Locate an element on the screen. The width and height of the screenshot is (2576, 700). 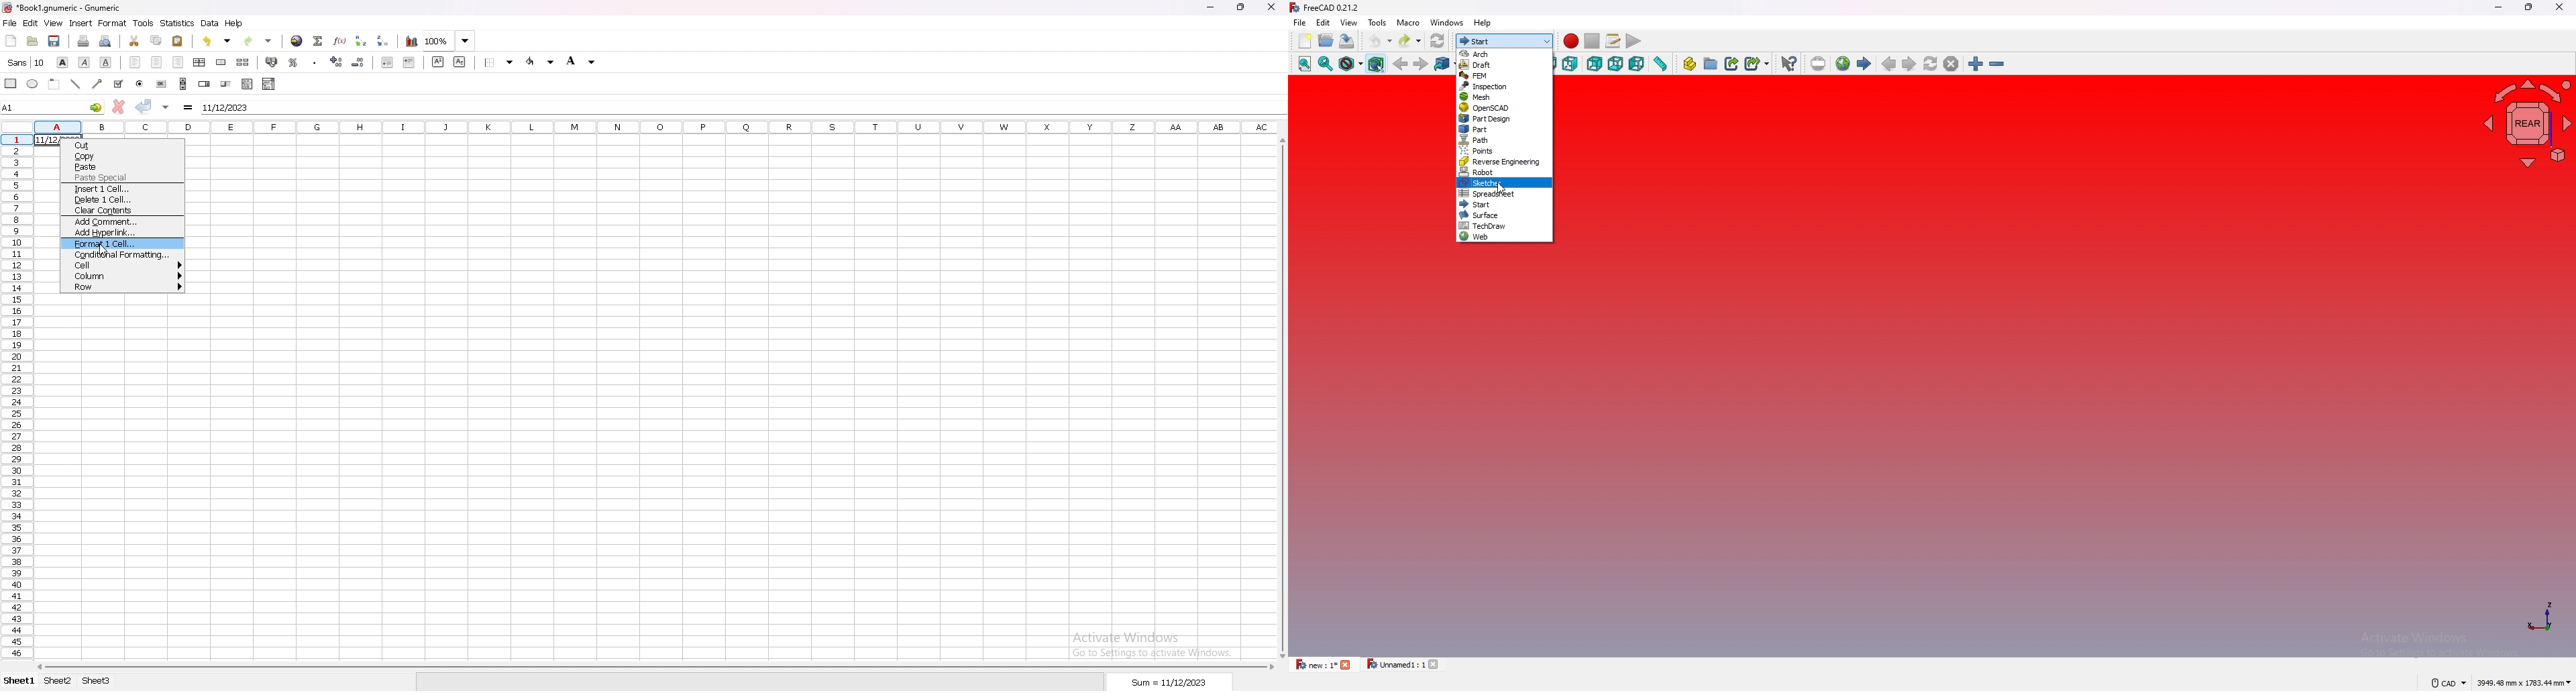
summation is located at coordinates (319, 40).